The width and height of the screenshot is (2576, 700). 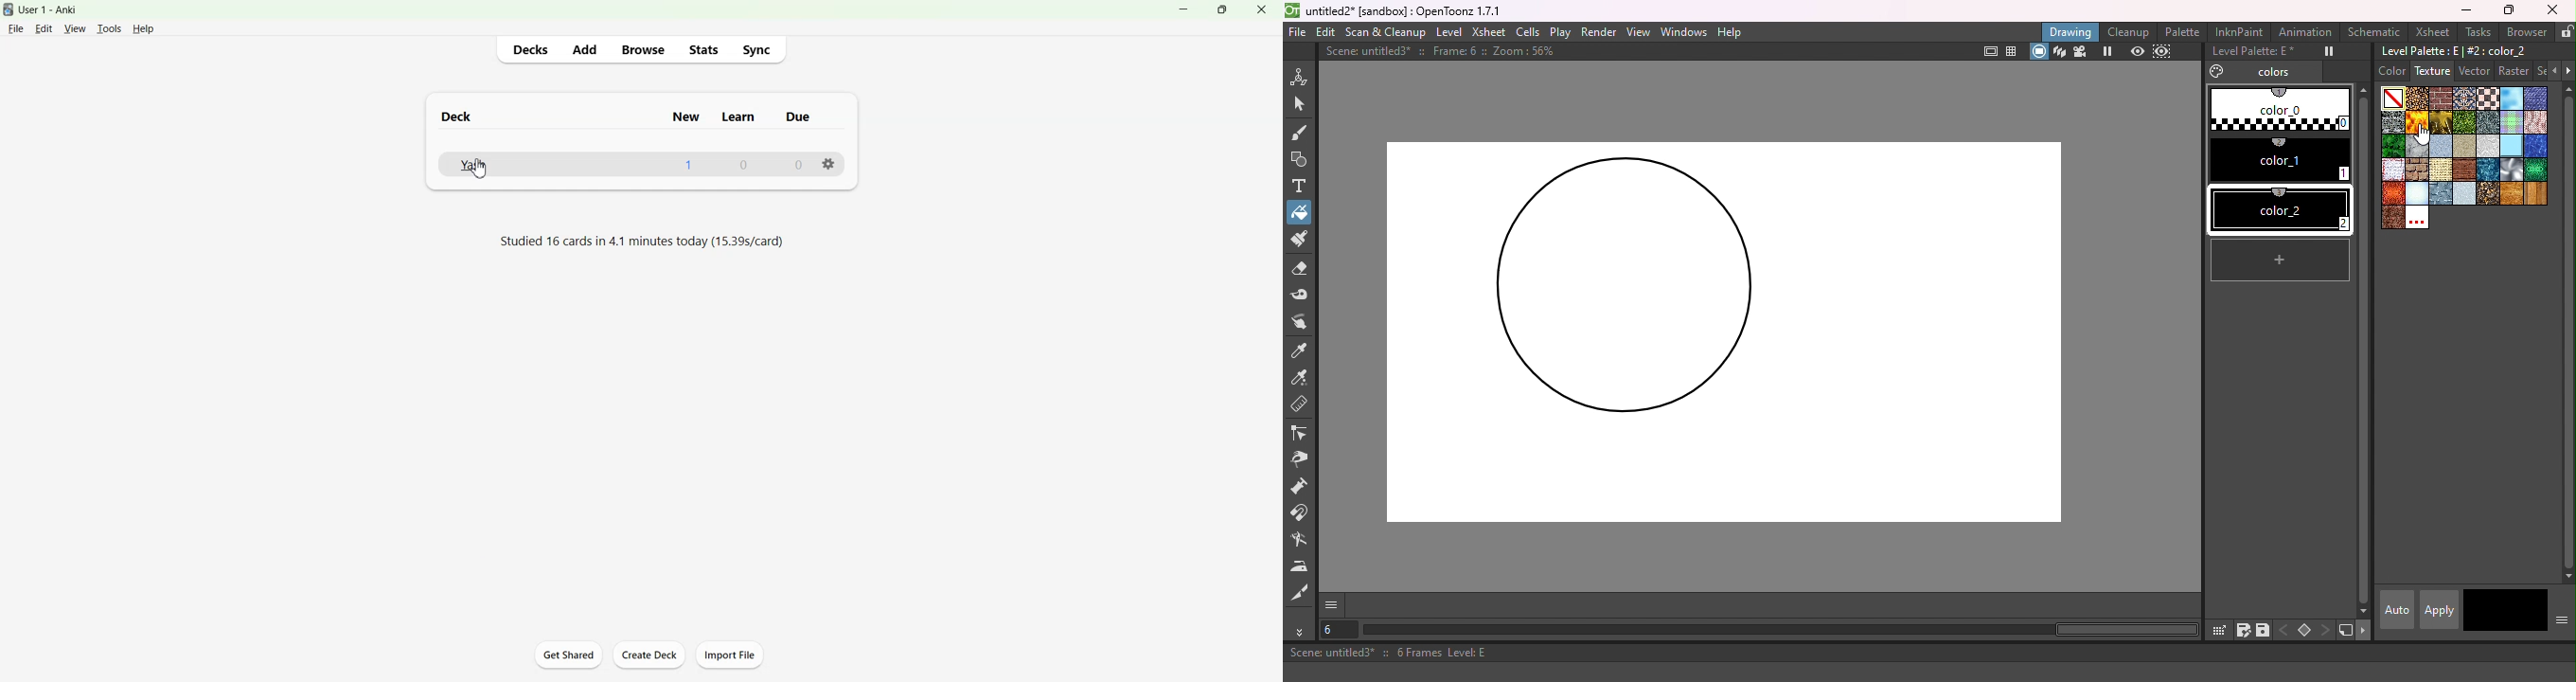 I want to click on Type tool, so click(x=1304, y=186).